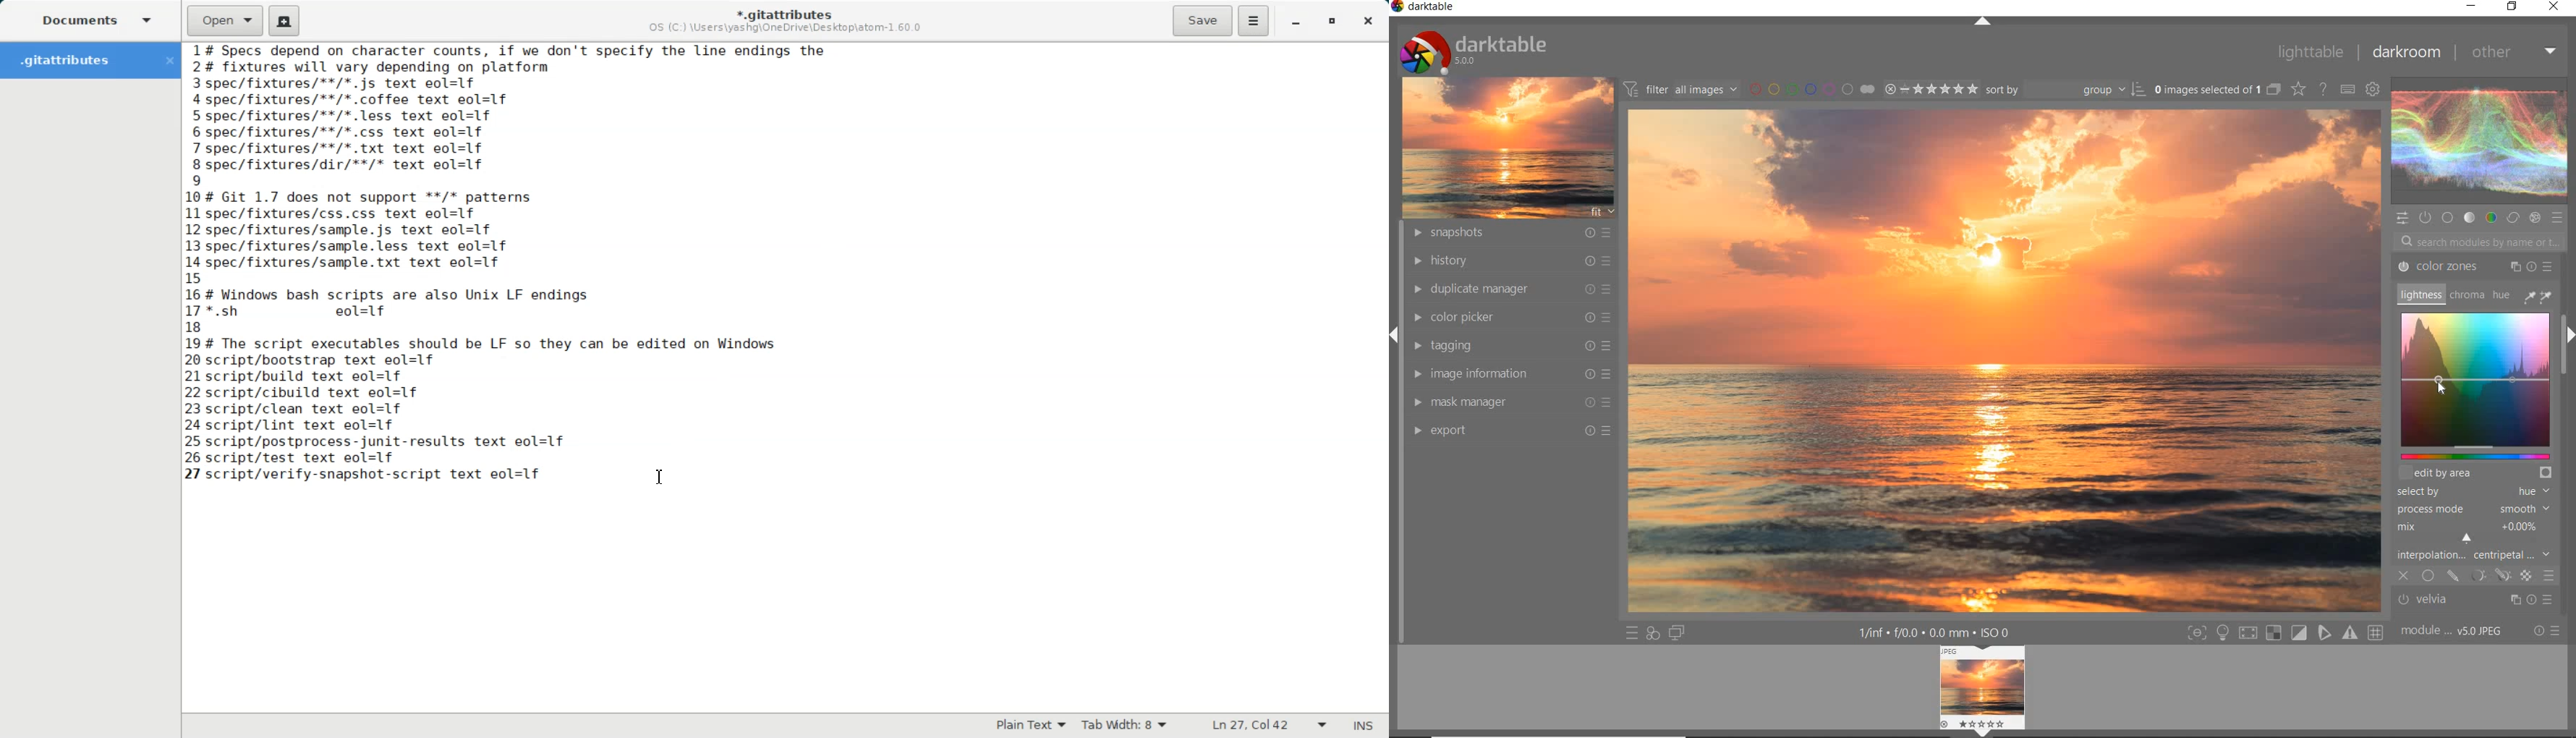 This screenshot has width=2576, height=756. I want to click on CHANGE TYPE FOR OVER RELAY, so click(2298, 88).